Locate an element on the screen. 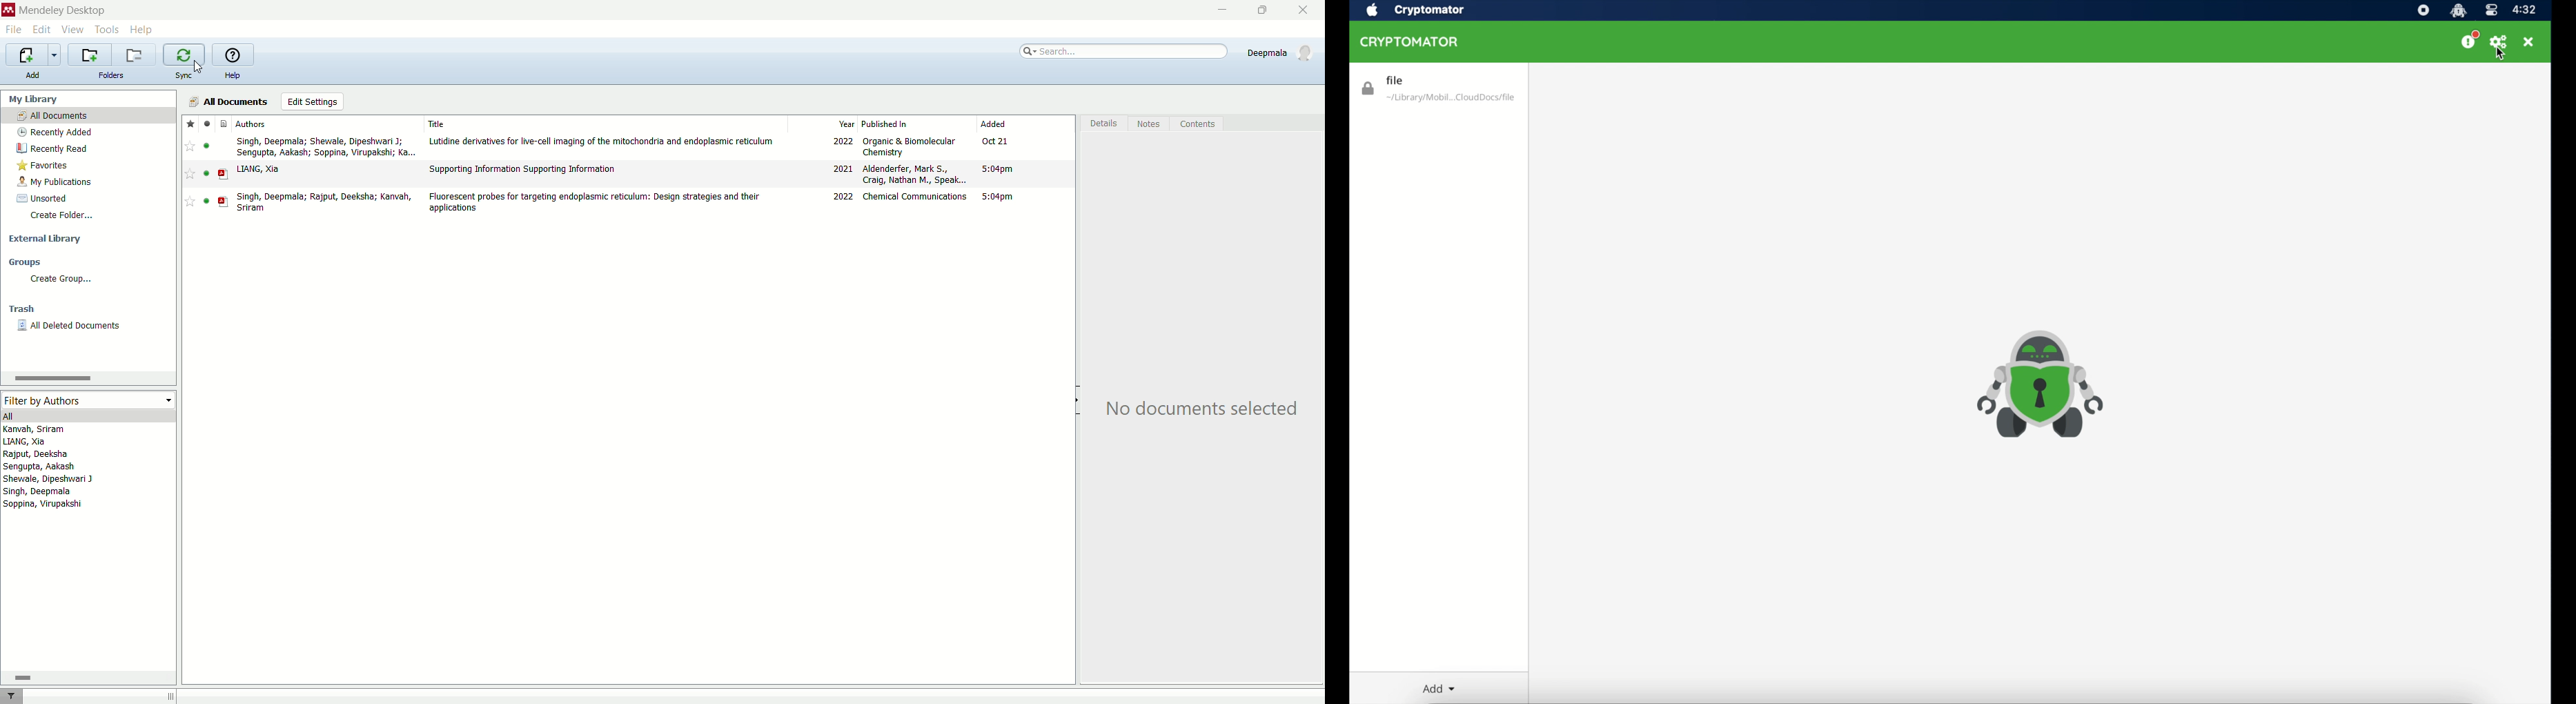 This screenshot has height=728, width=2576. filter by authors is located at coordinates (89, 400).